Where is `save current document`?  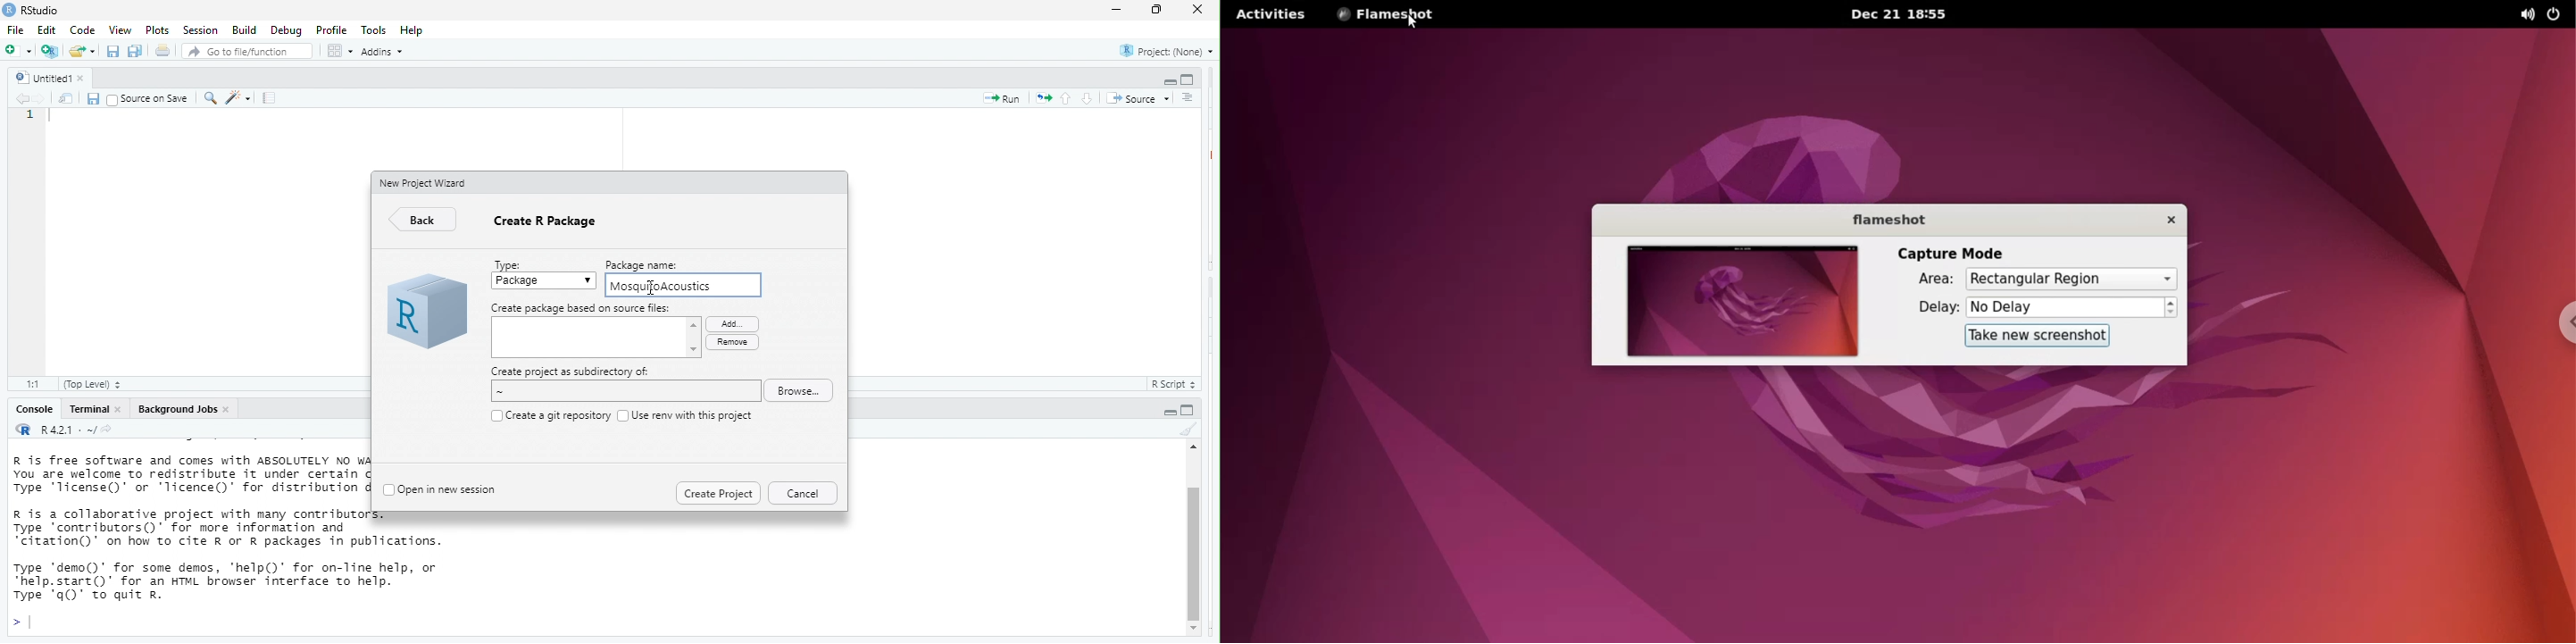
save current document is located at coordinates (94, 98).